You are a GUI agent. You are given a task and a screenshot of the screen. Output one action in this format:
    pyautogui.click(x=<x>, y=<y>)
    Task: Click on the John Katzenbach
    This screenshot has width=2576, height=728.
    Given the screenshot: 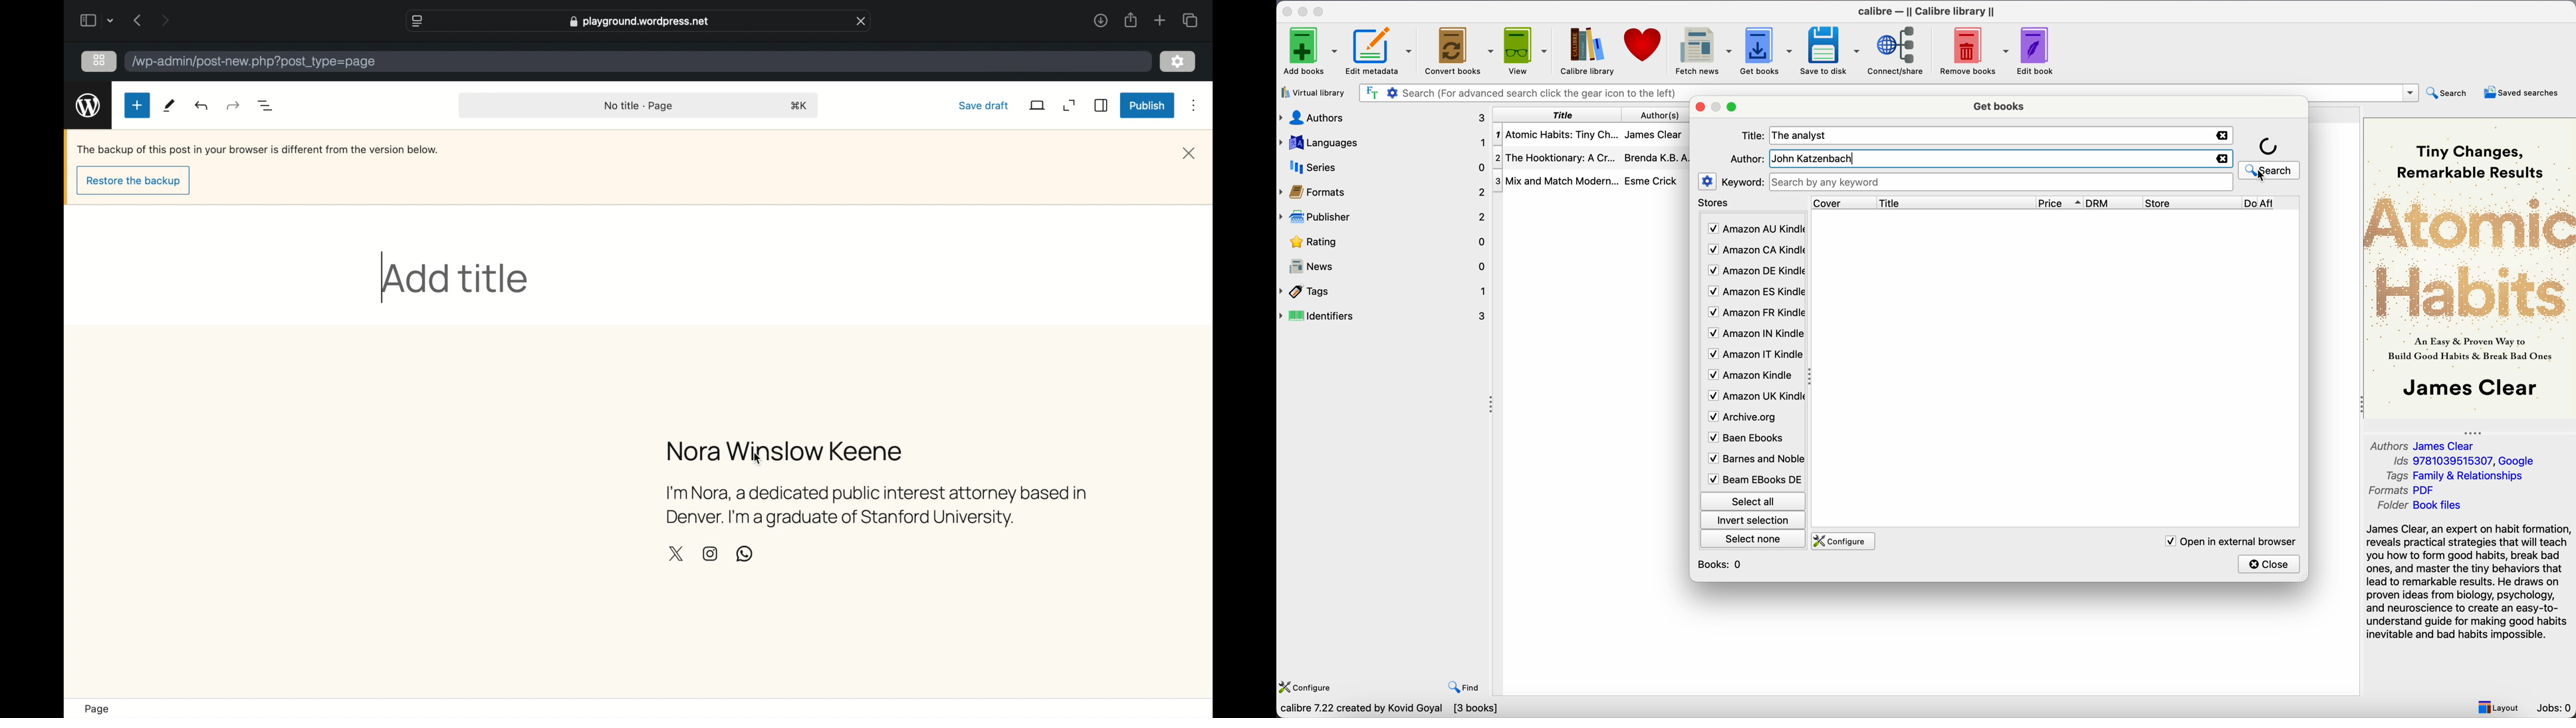 What is the action you would take?
    pyautogui.click(x=1813, y=159)
    